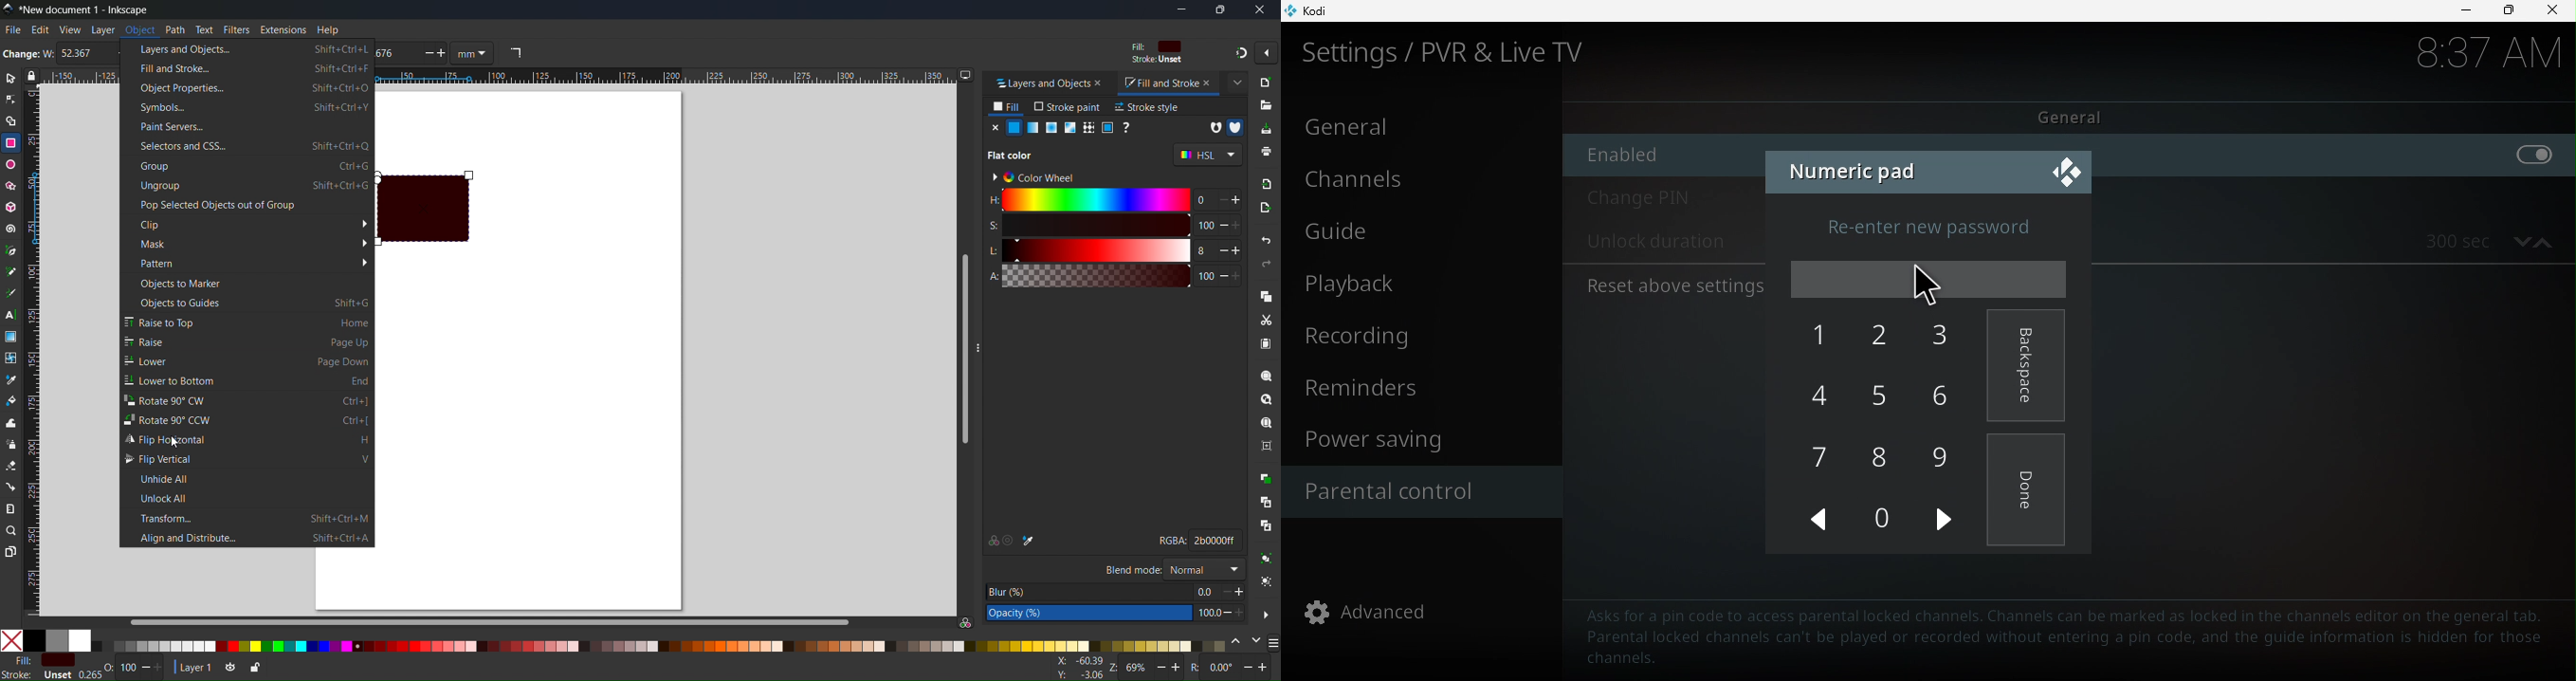  Describe the element at coordinates (87, 675) in the screenshot. I see `0.265` at that location.